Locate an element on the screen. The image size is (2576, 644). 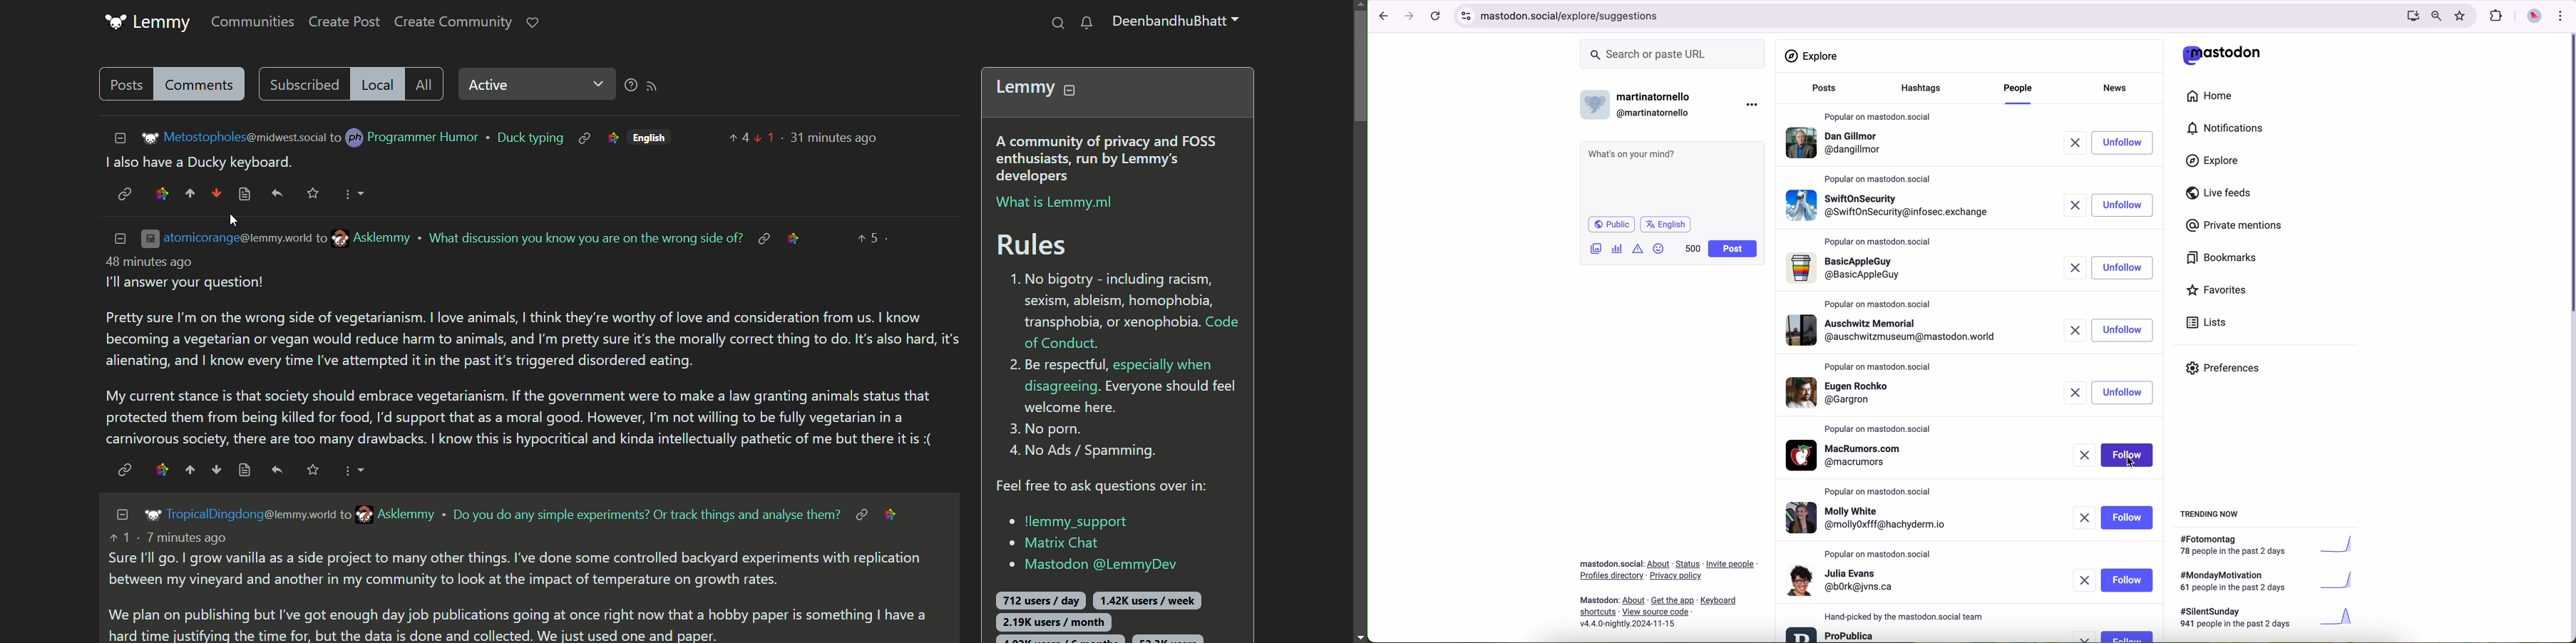
remove is located at coordinates (2078, 268).